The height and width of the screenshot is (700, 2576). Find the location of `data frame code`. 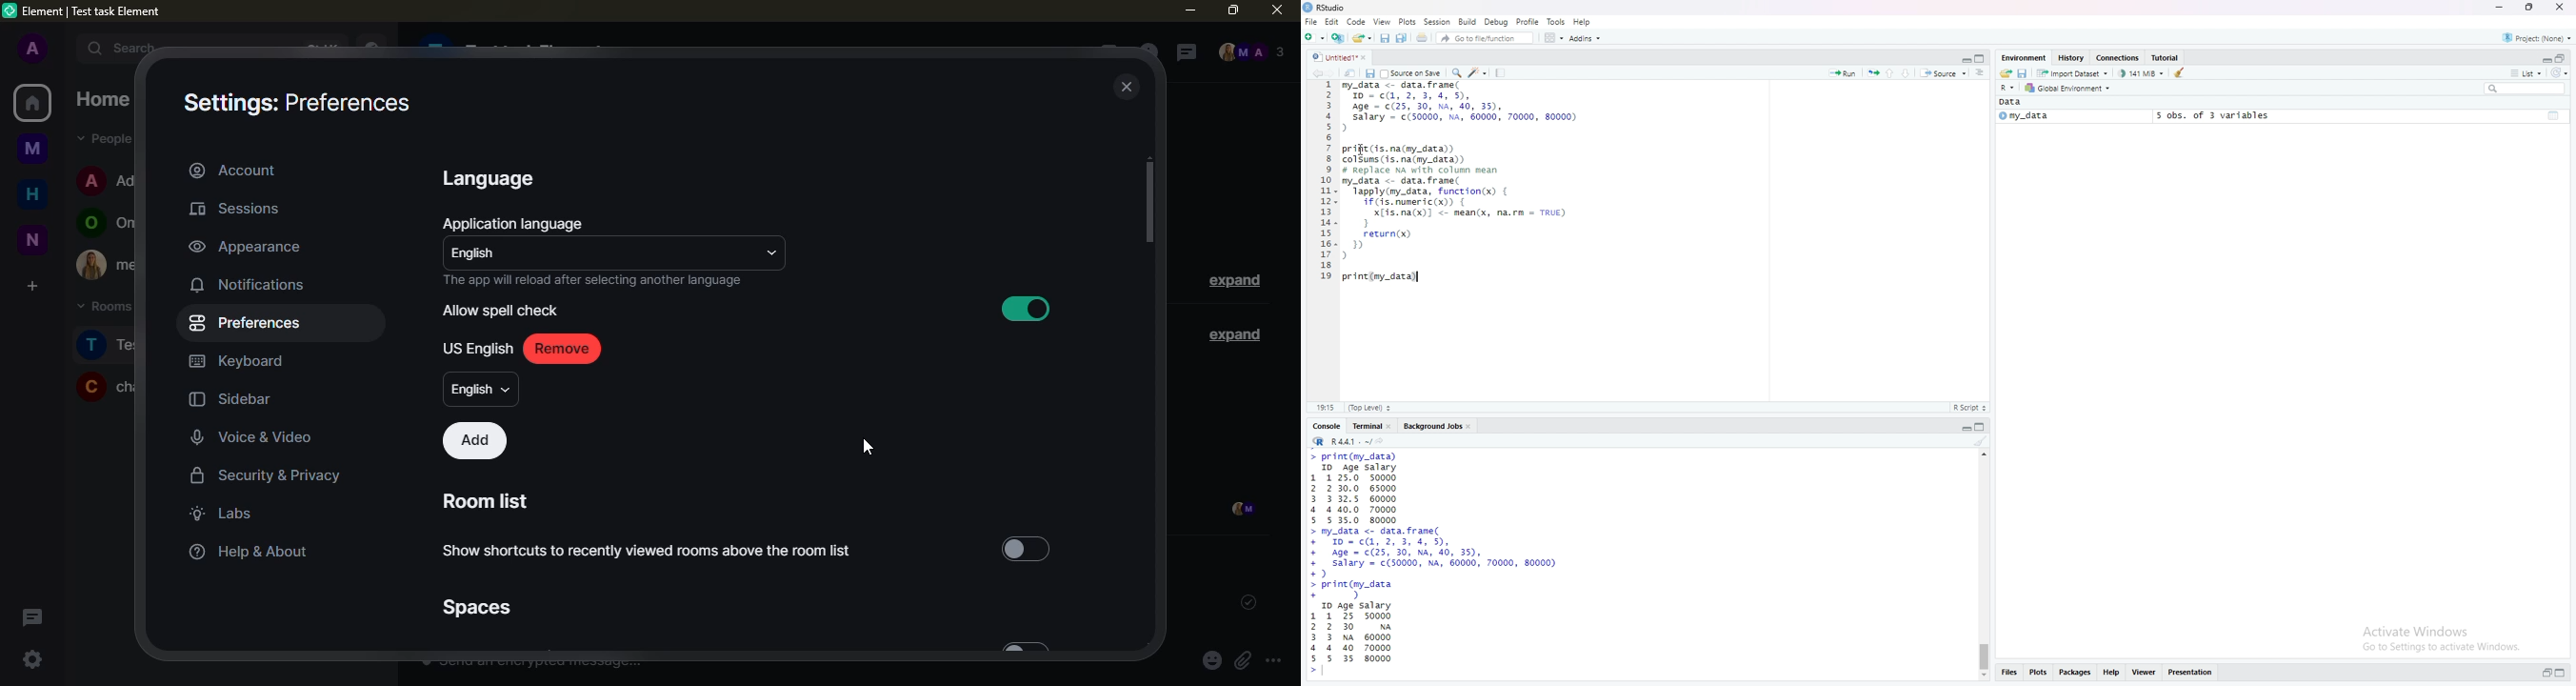

data frame code is located at coordinates (1462, 187).